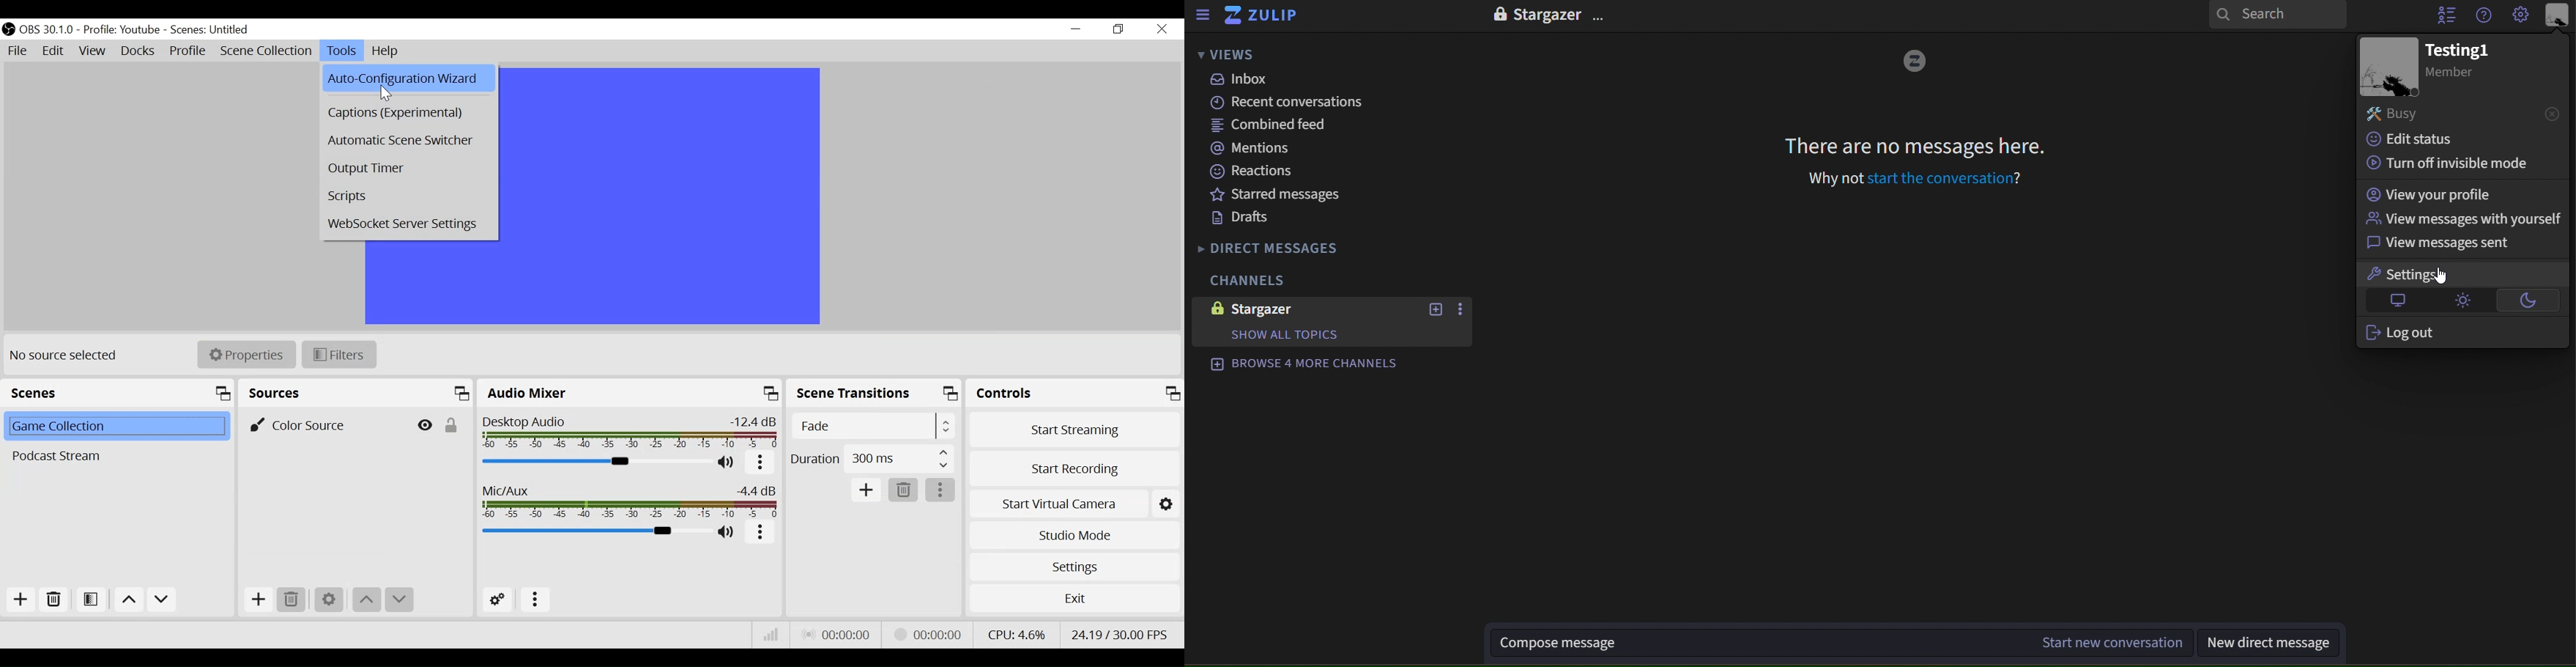 The height and width of the screenshot is (672, 2576). What do you see at coordinates (1202, 15) in the screenshot?
I see `sidebar` at bounding box center [1202, 15].